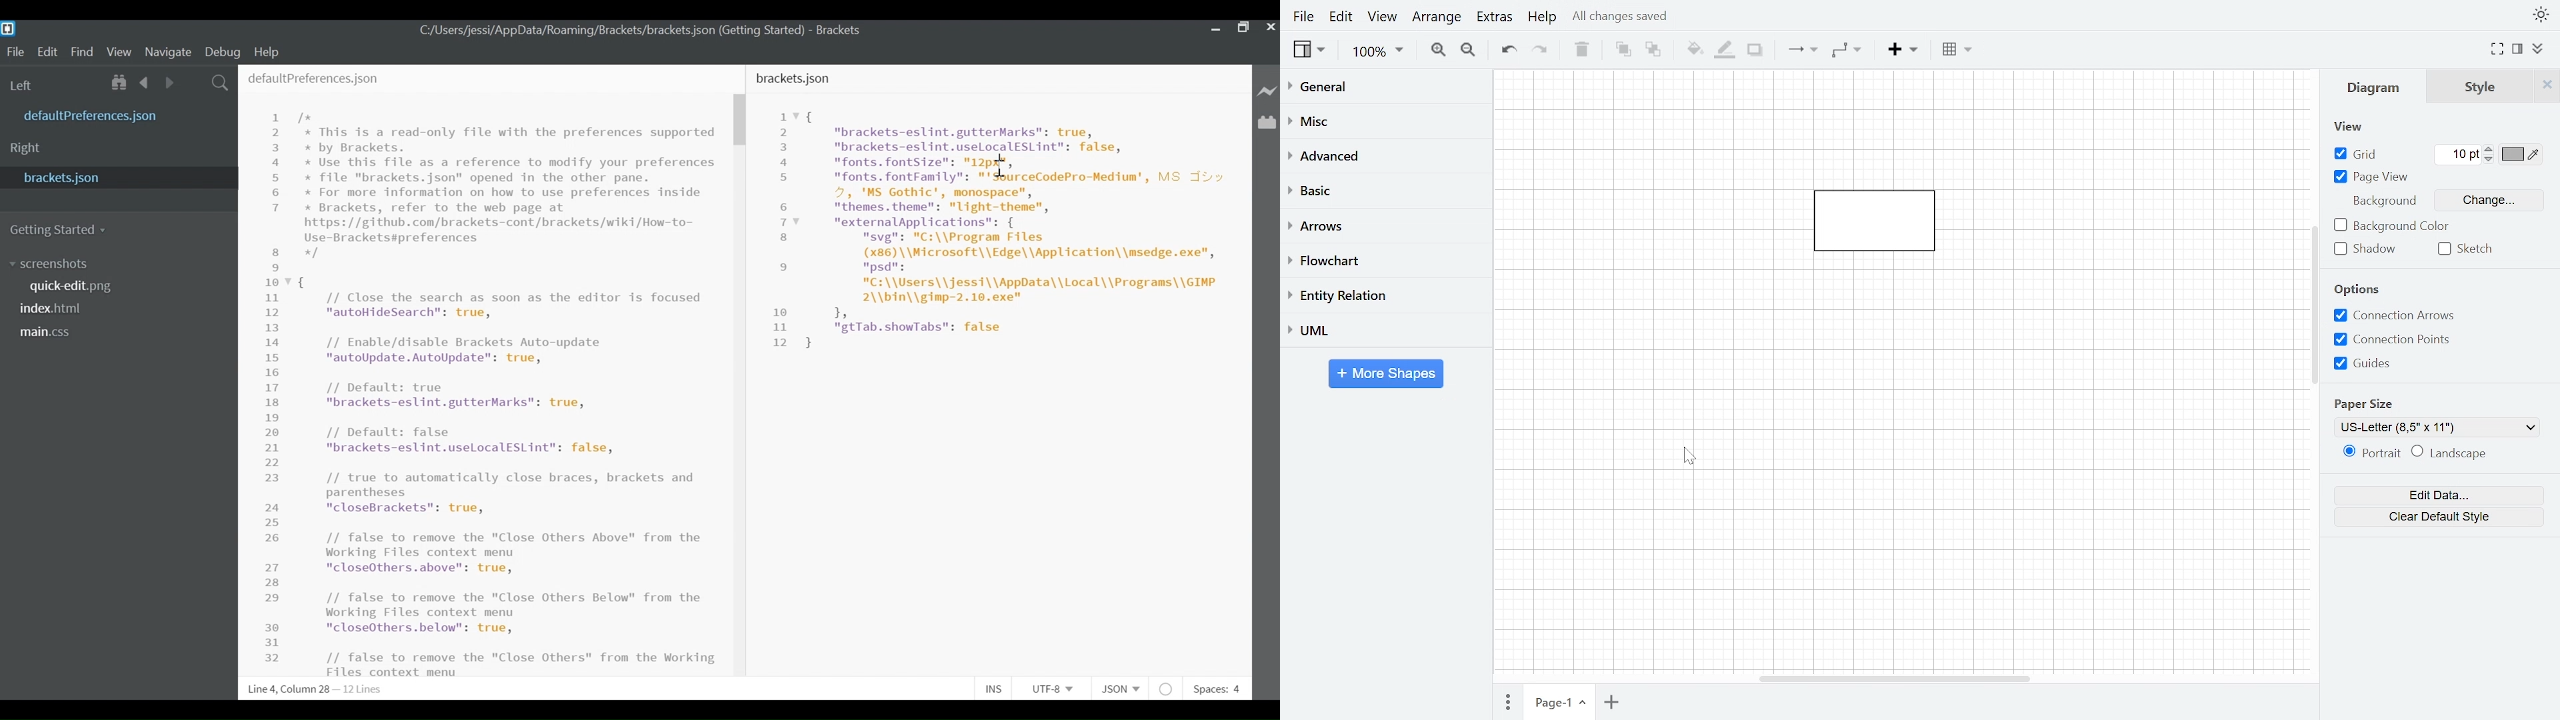  I want to click on redo, so click(1542, 52).